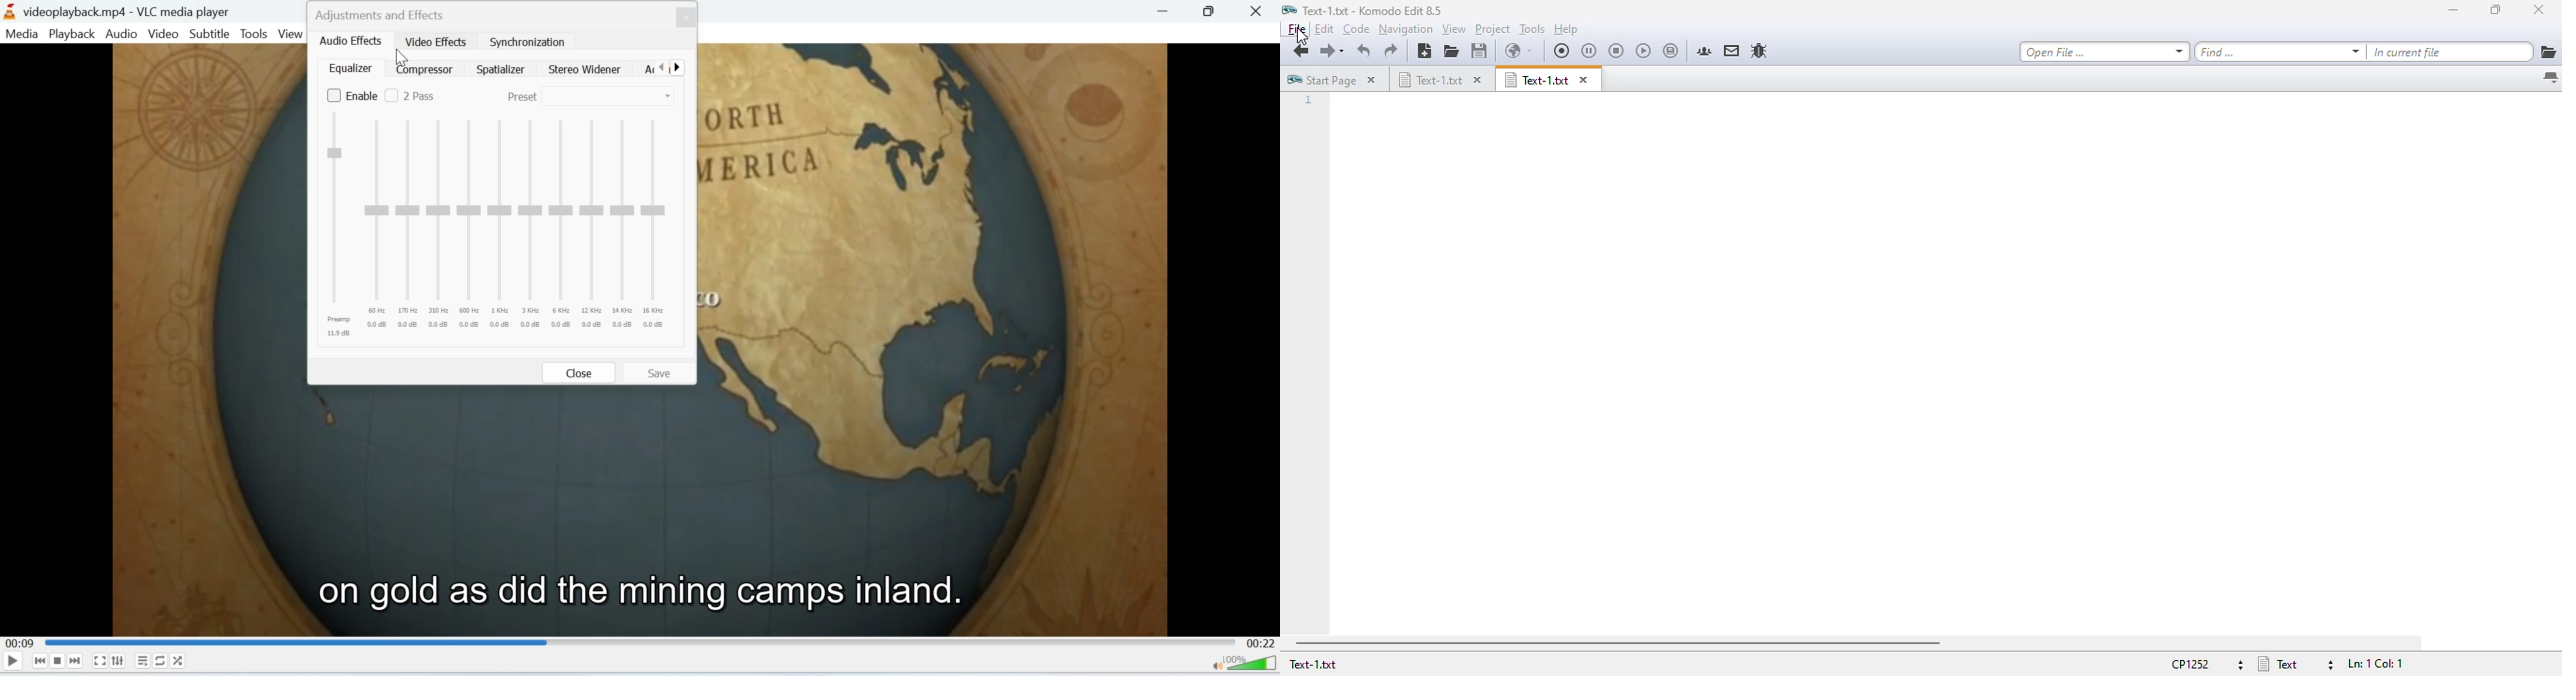 The width and height of the screenshot is (2576, 700). What do you see at coordinates (72, 34) in the screenshot?
I see `Playback` at bounding box center [72, 34].